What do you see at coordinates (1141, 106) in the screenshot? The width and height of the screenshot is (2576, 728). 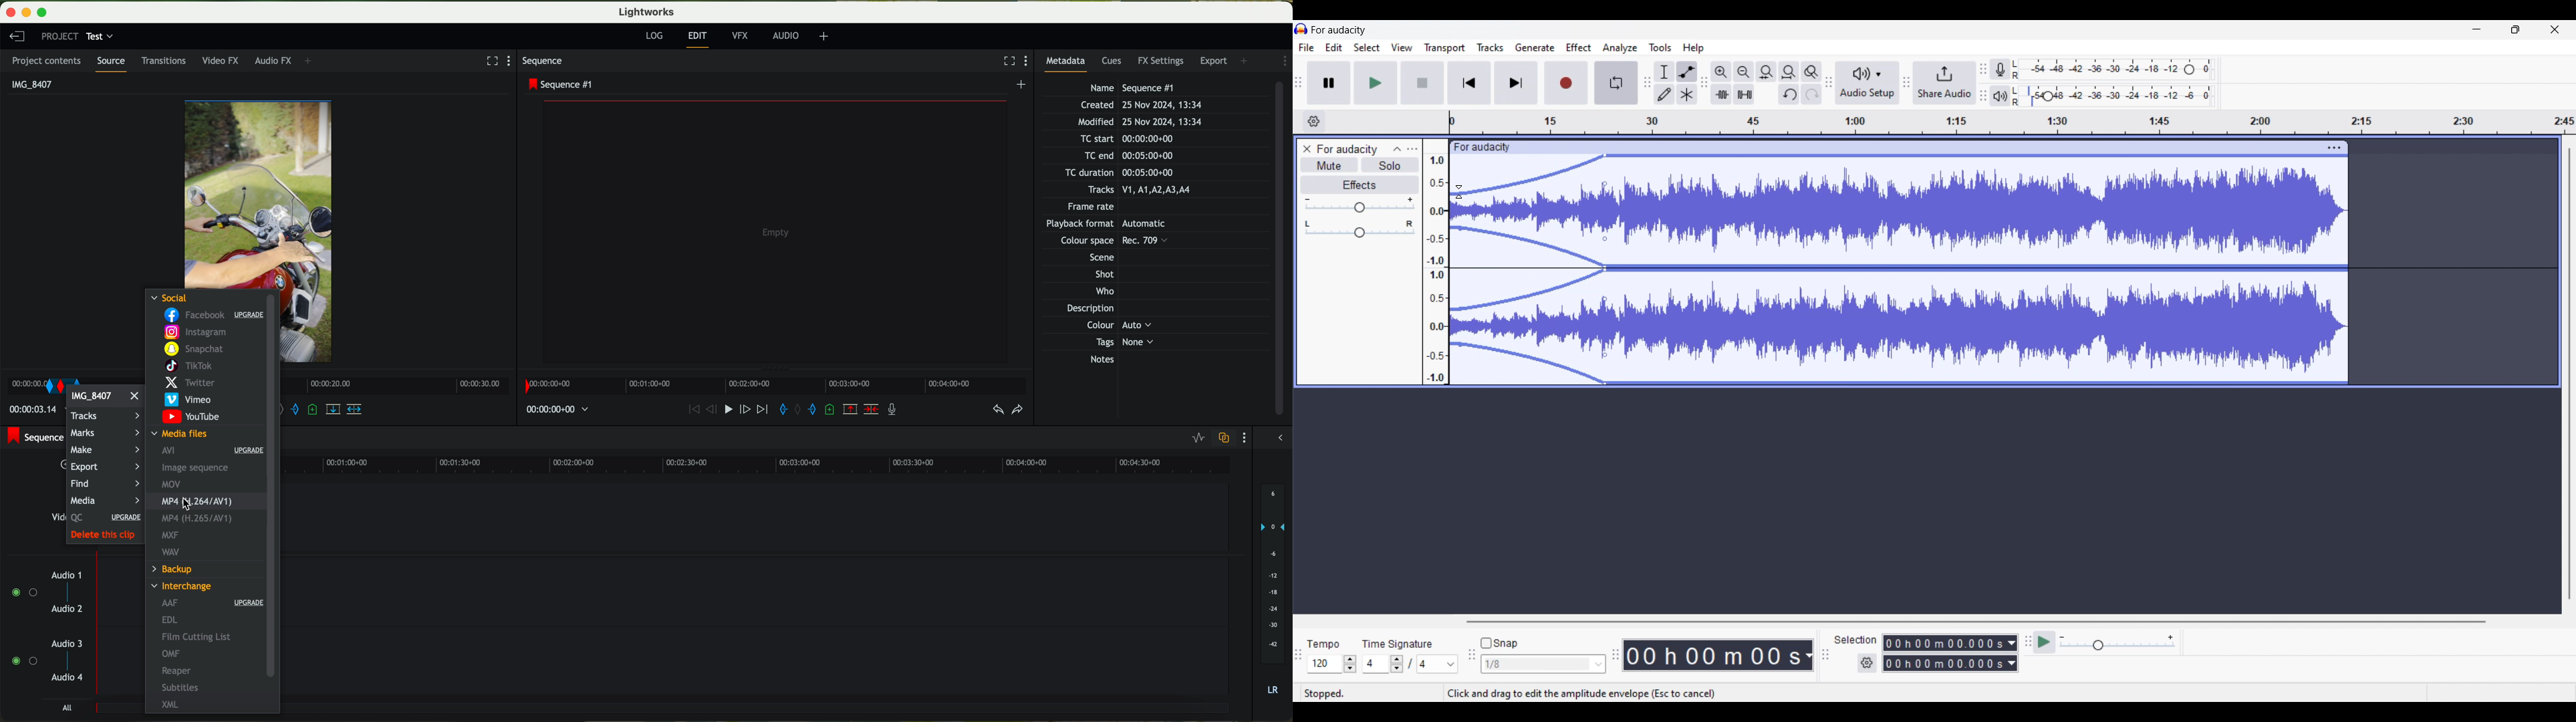 I see `Created` at bounding box center [1141, 106].